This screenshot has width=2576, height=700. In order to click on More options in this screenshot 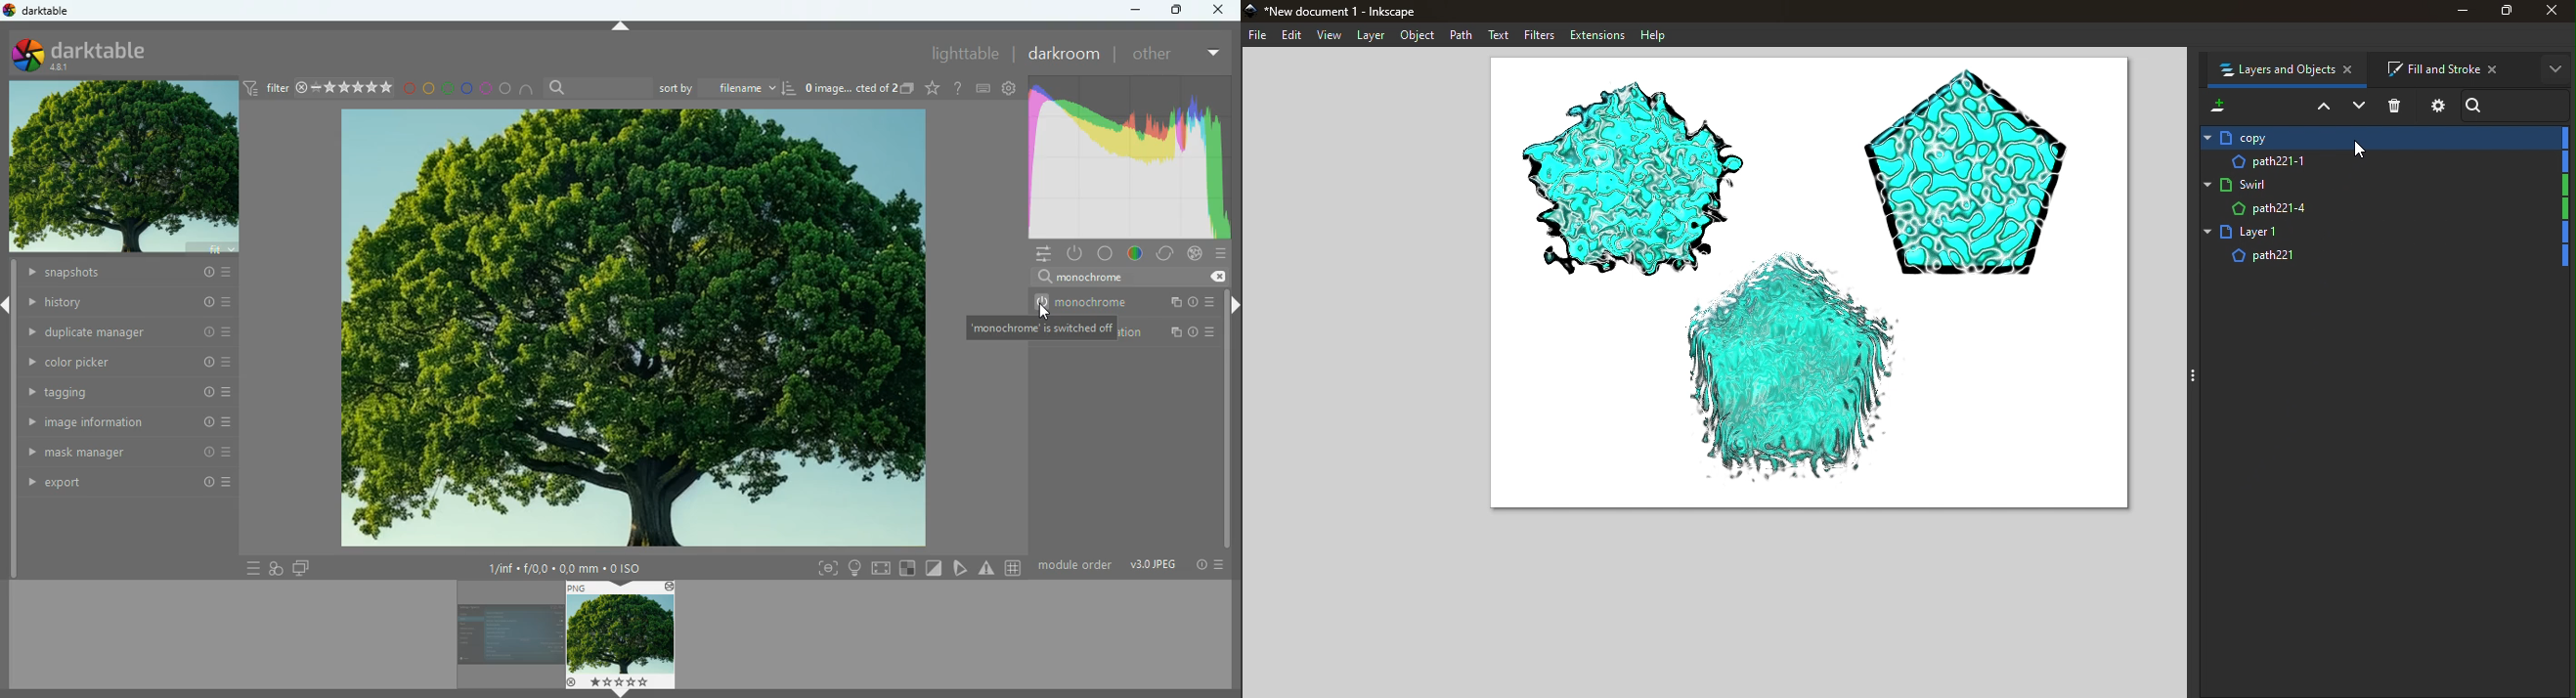, I will do `click(2558, 71)`.